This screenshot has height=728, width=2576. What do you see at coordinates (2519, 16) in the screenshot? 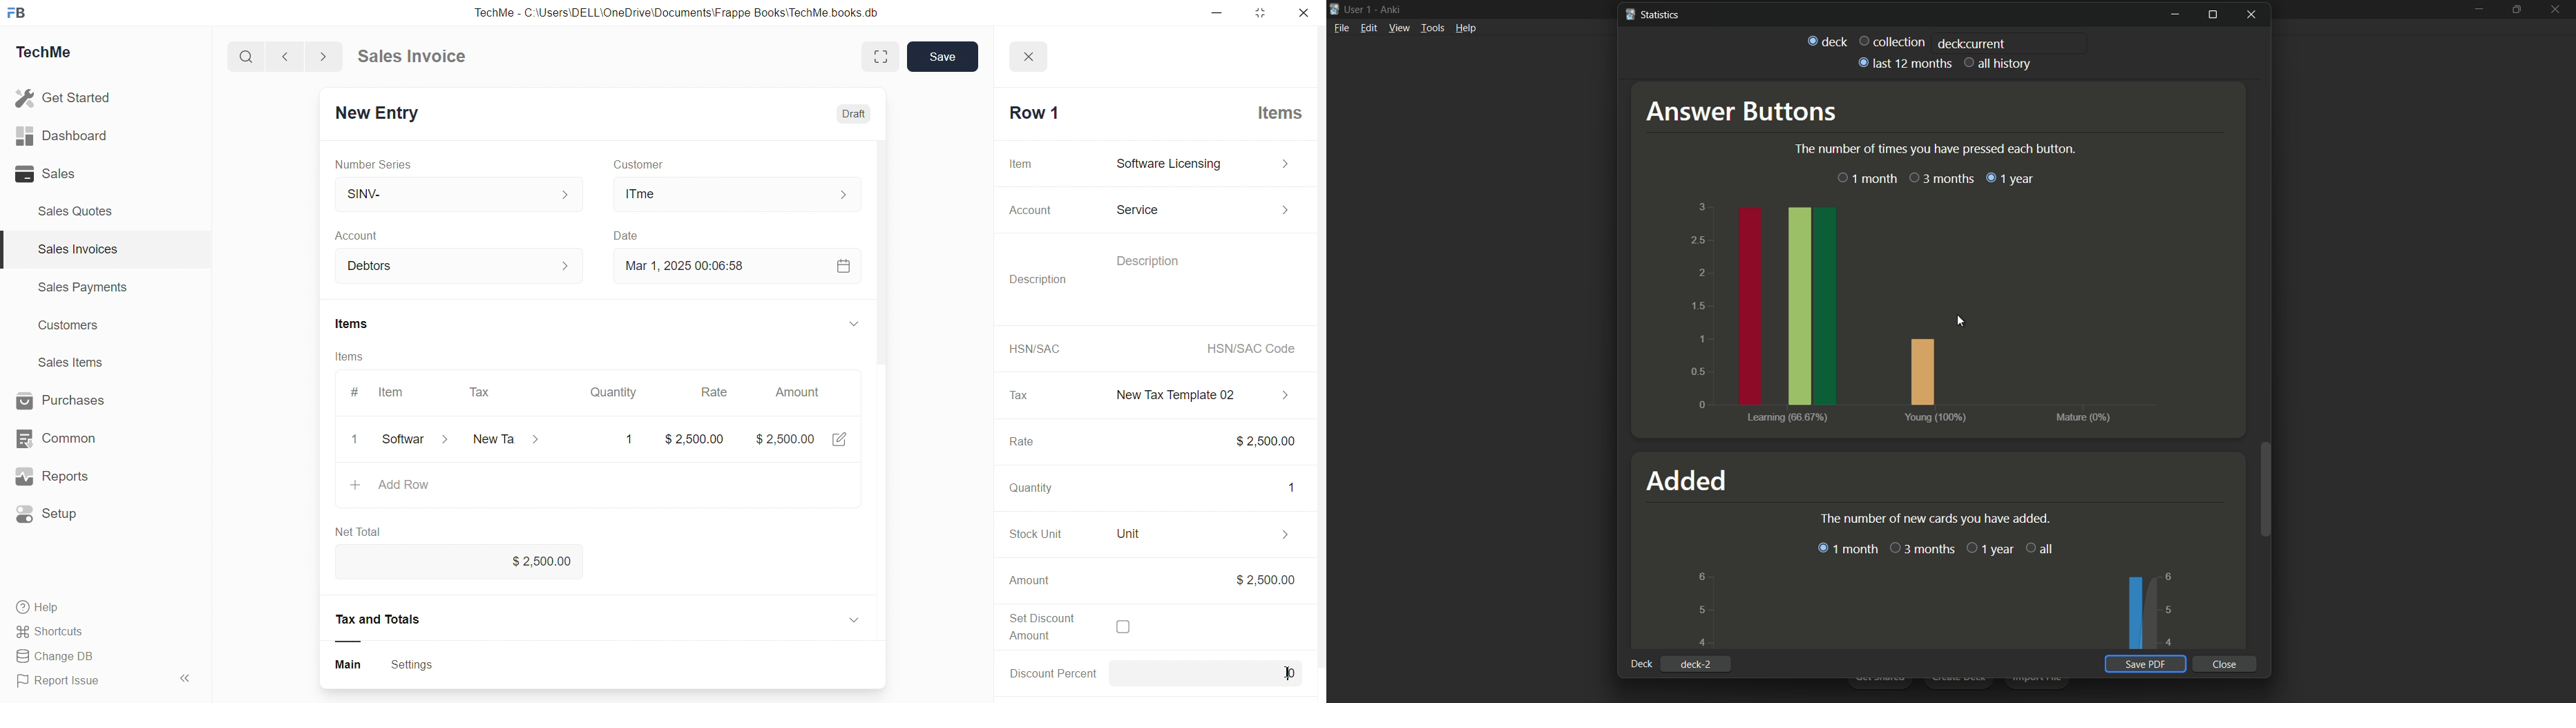
I see `Maximize` at bounding box center [2519, 16].